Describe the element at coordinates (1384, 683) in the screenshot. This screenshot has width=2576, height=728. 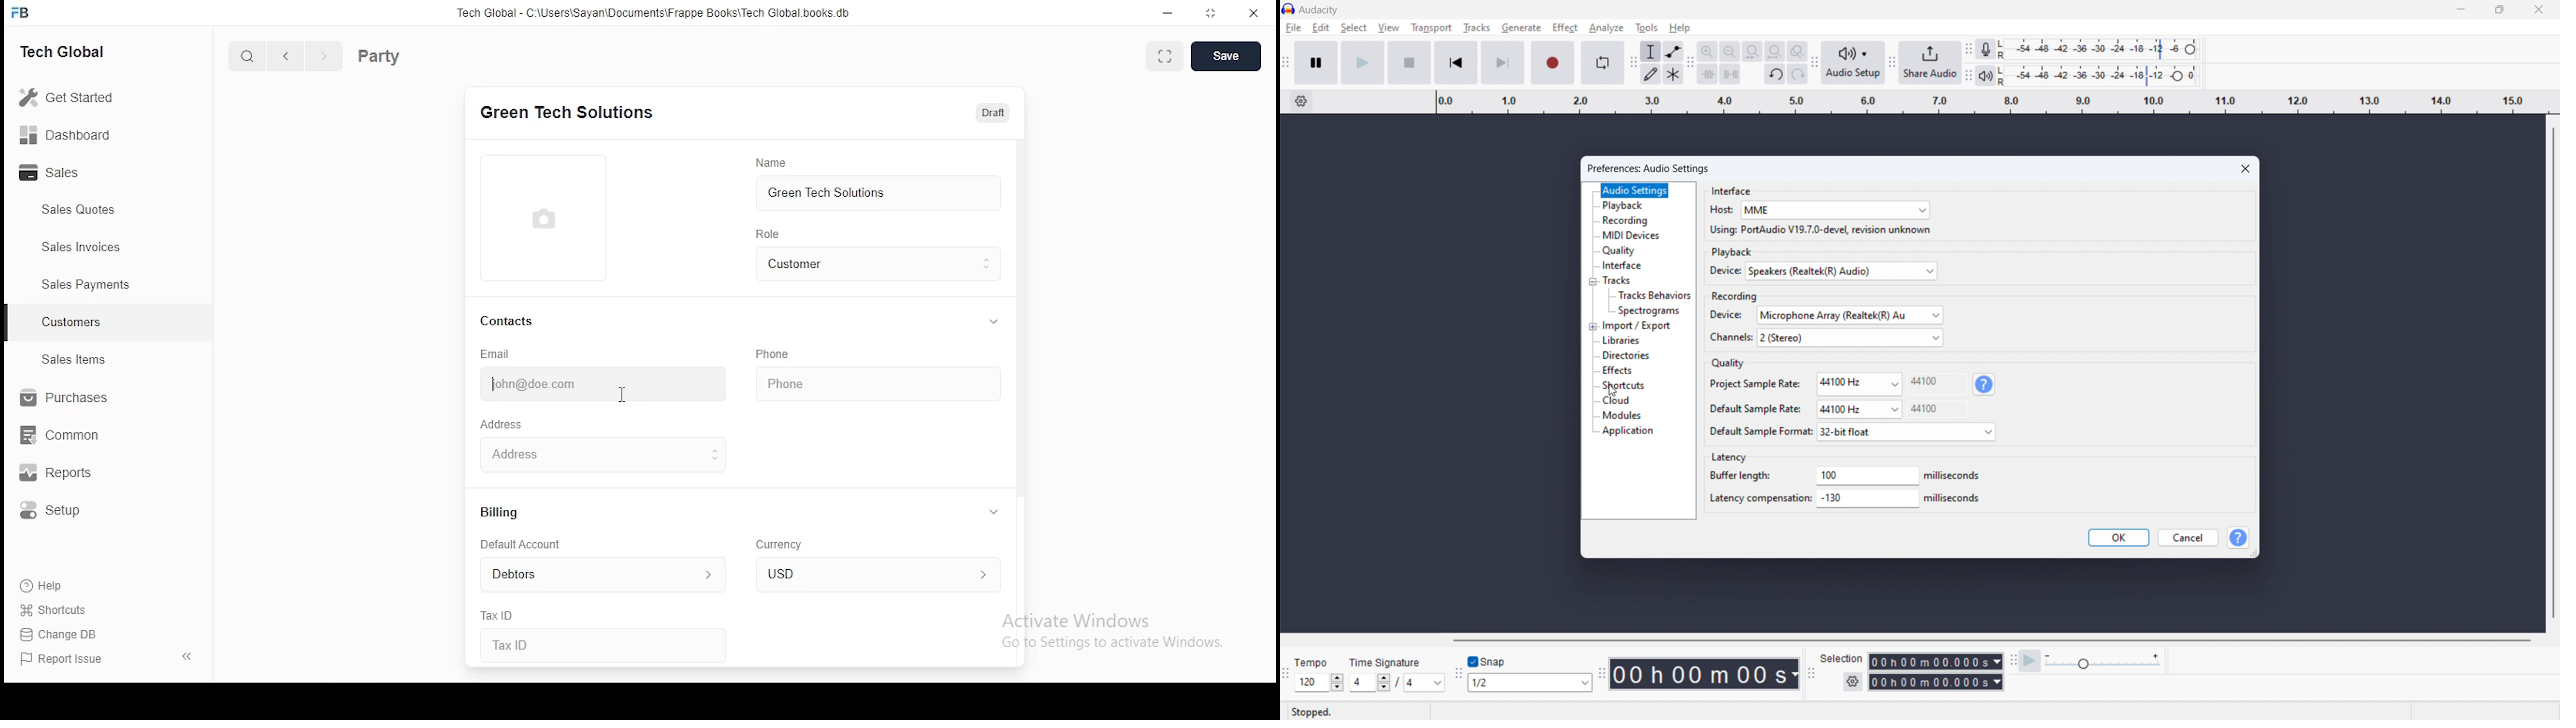
I see `Increase/Decrease time signature` at that location.